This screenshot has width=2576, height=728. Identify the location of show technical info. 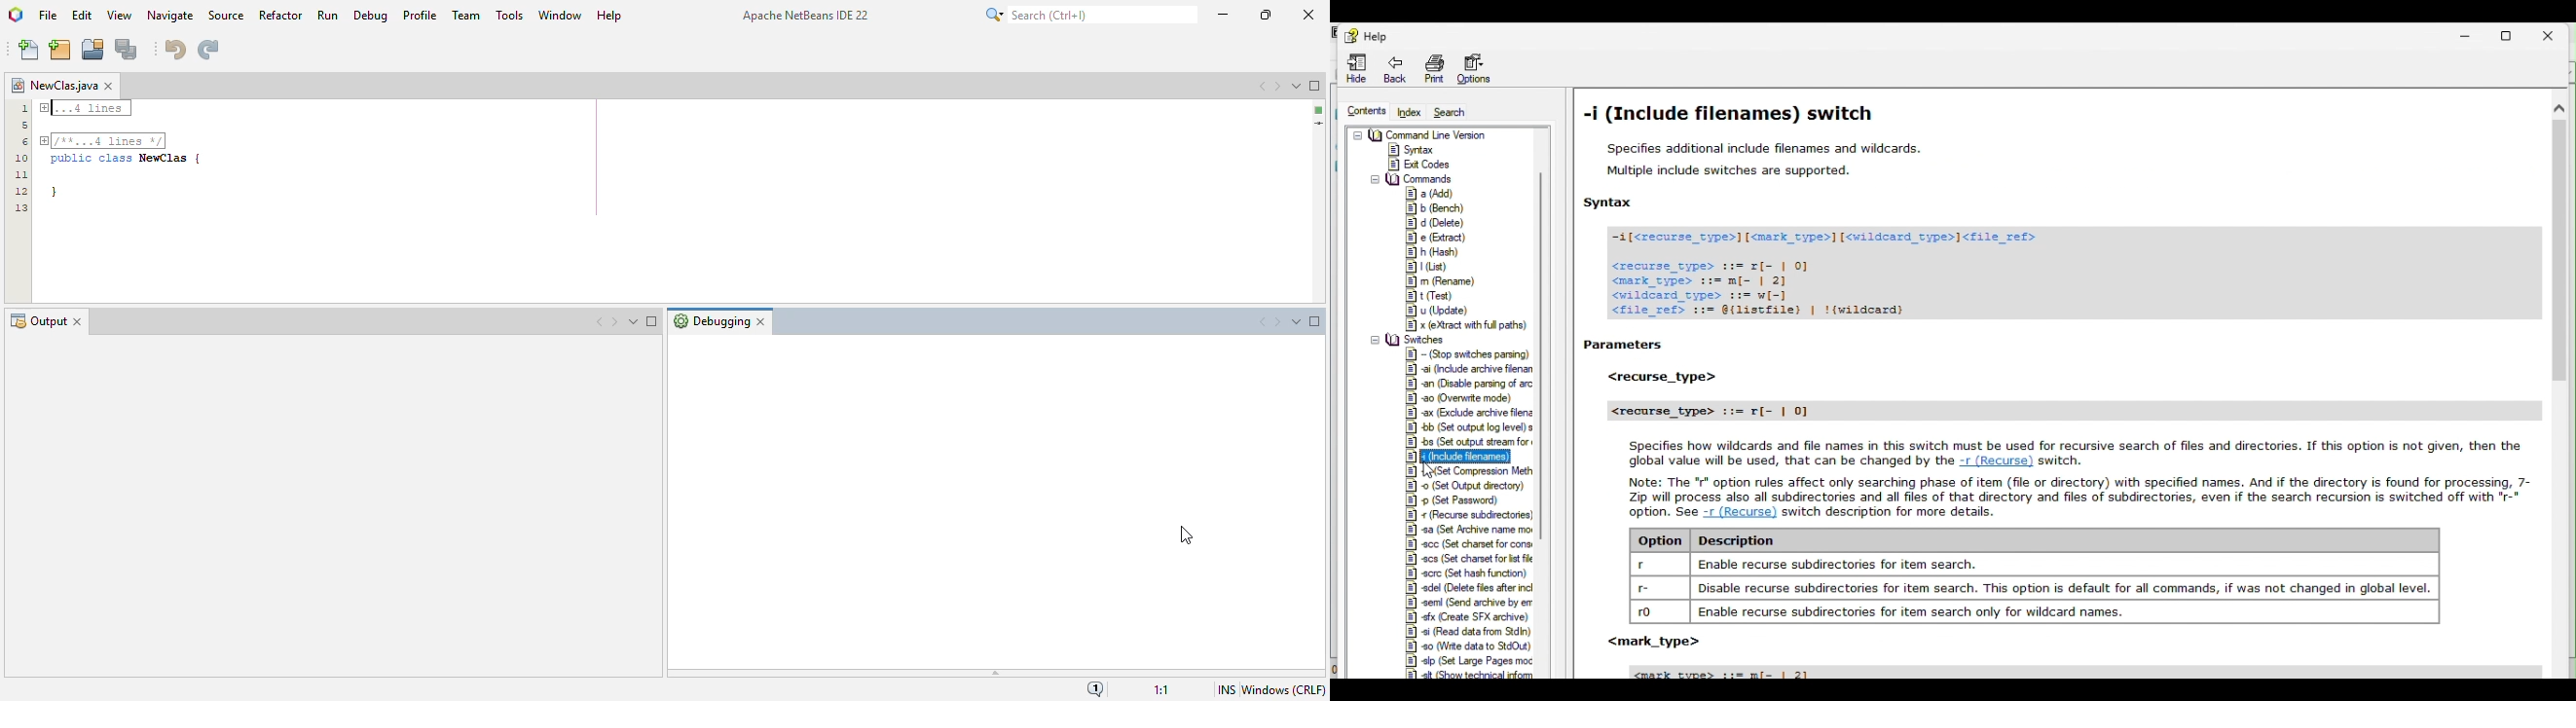
(1455, 675).